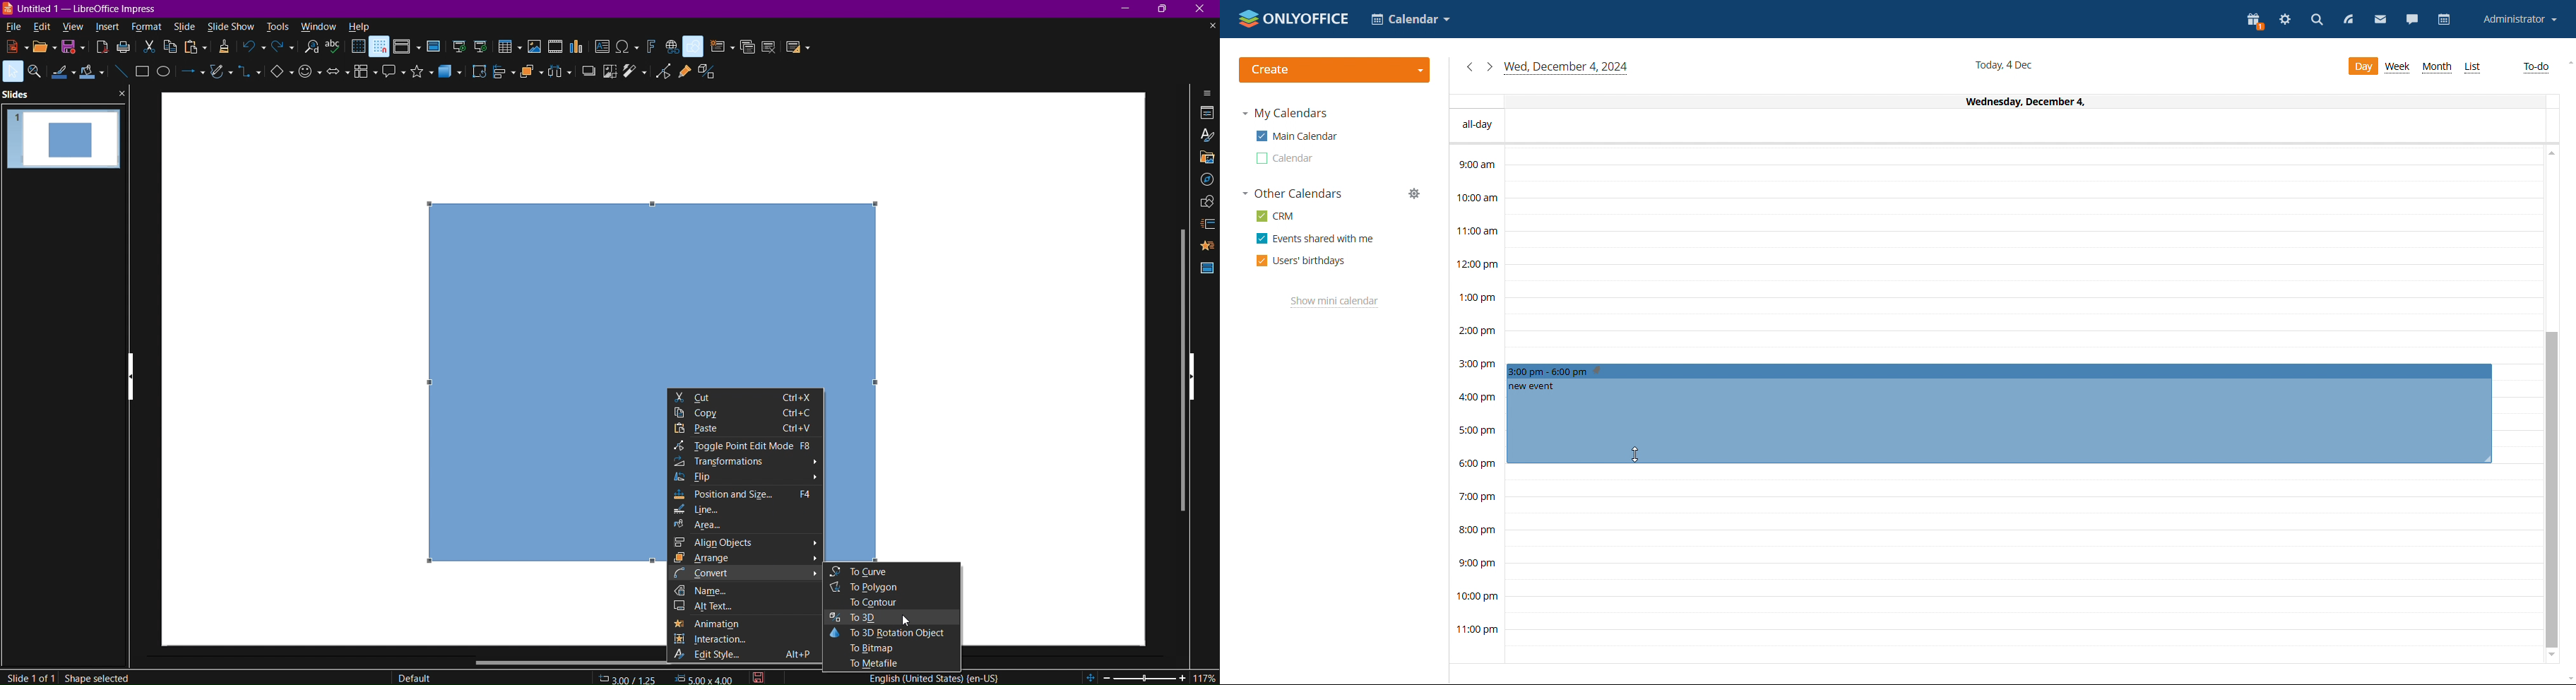 This screenshot has height=700, width=2576. What do you see at coordinates (276, 26) in the screenshot?
I see `tools` at bounding box center [276, 26].